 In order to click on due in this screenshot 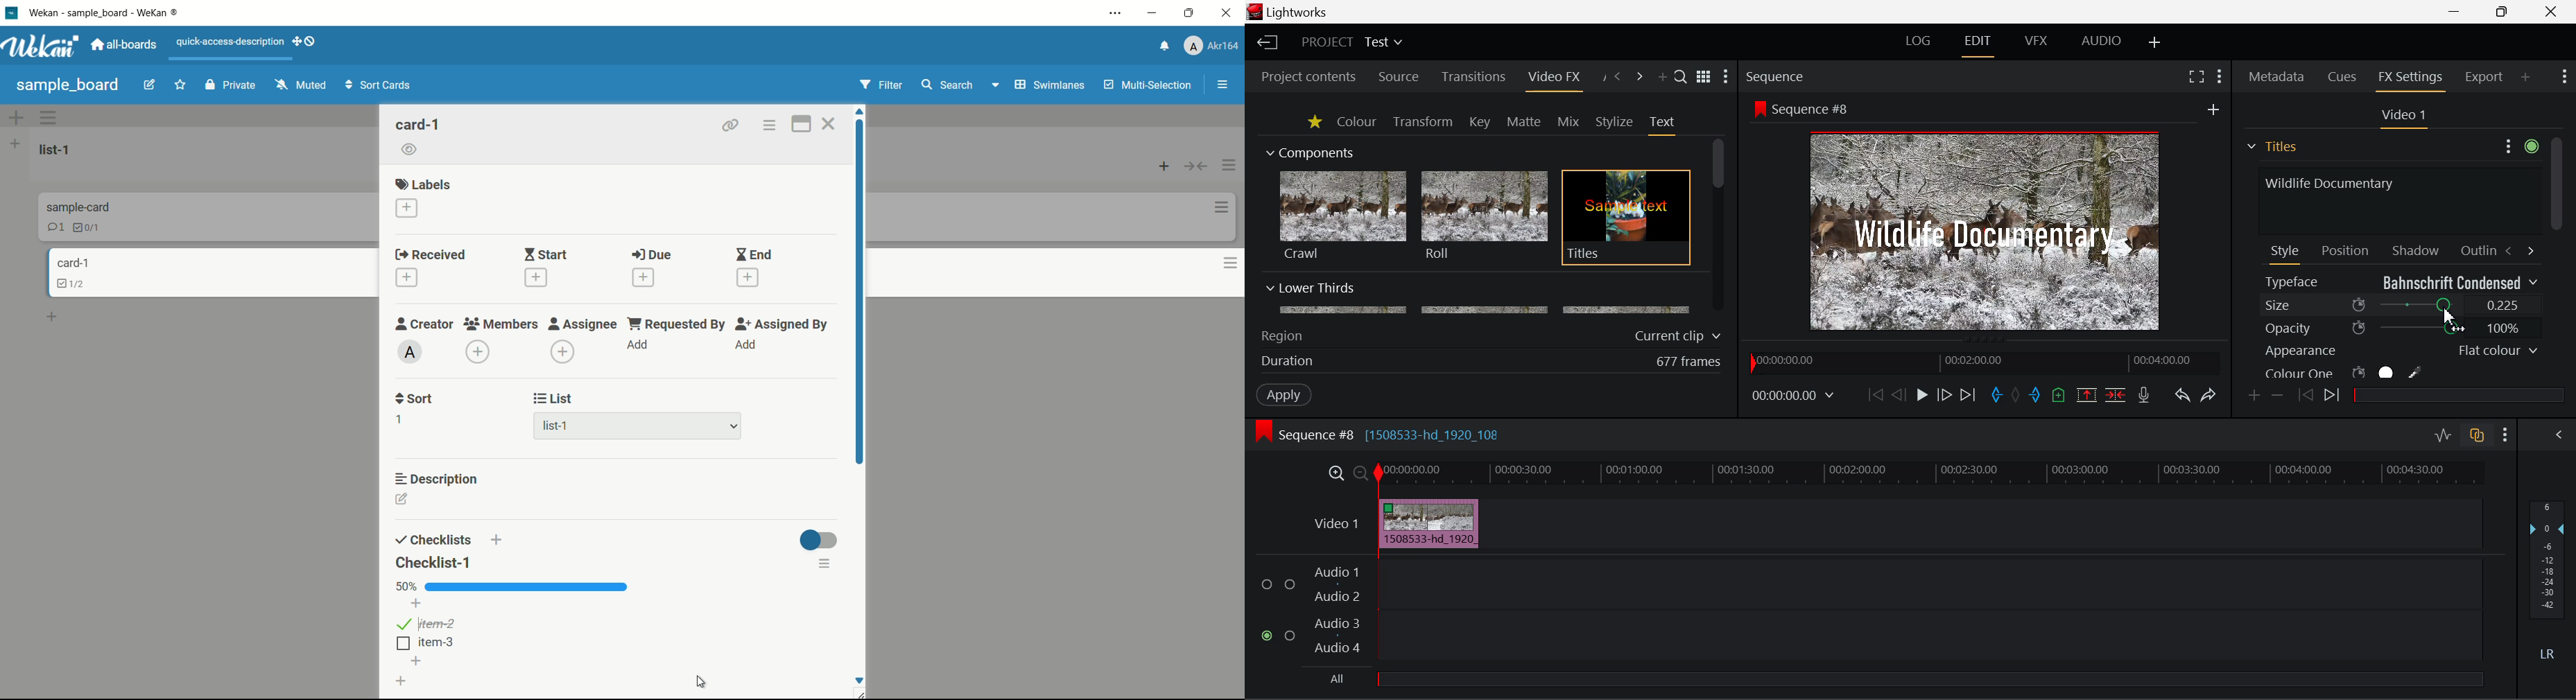, I will do `click(656, 255)`.